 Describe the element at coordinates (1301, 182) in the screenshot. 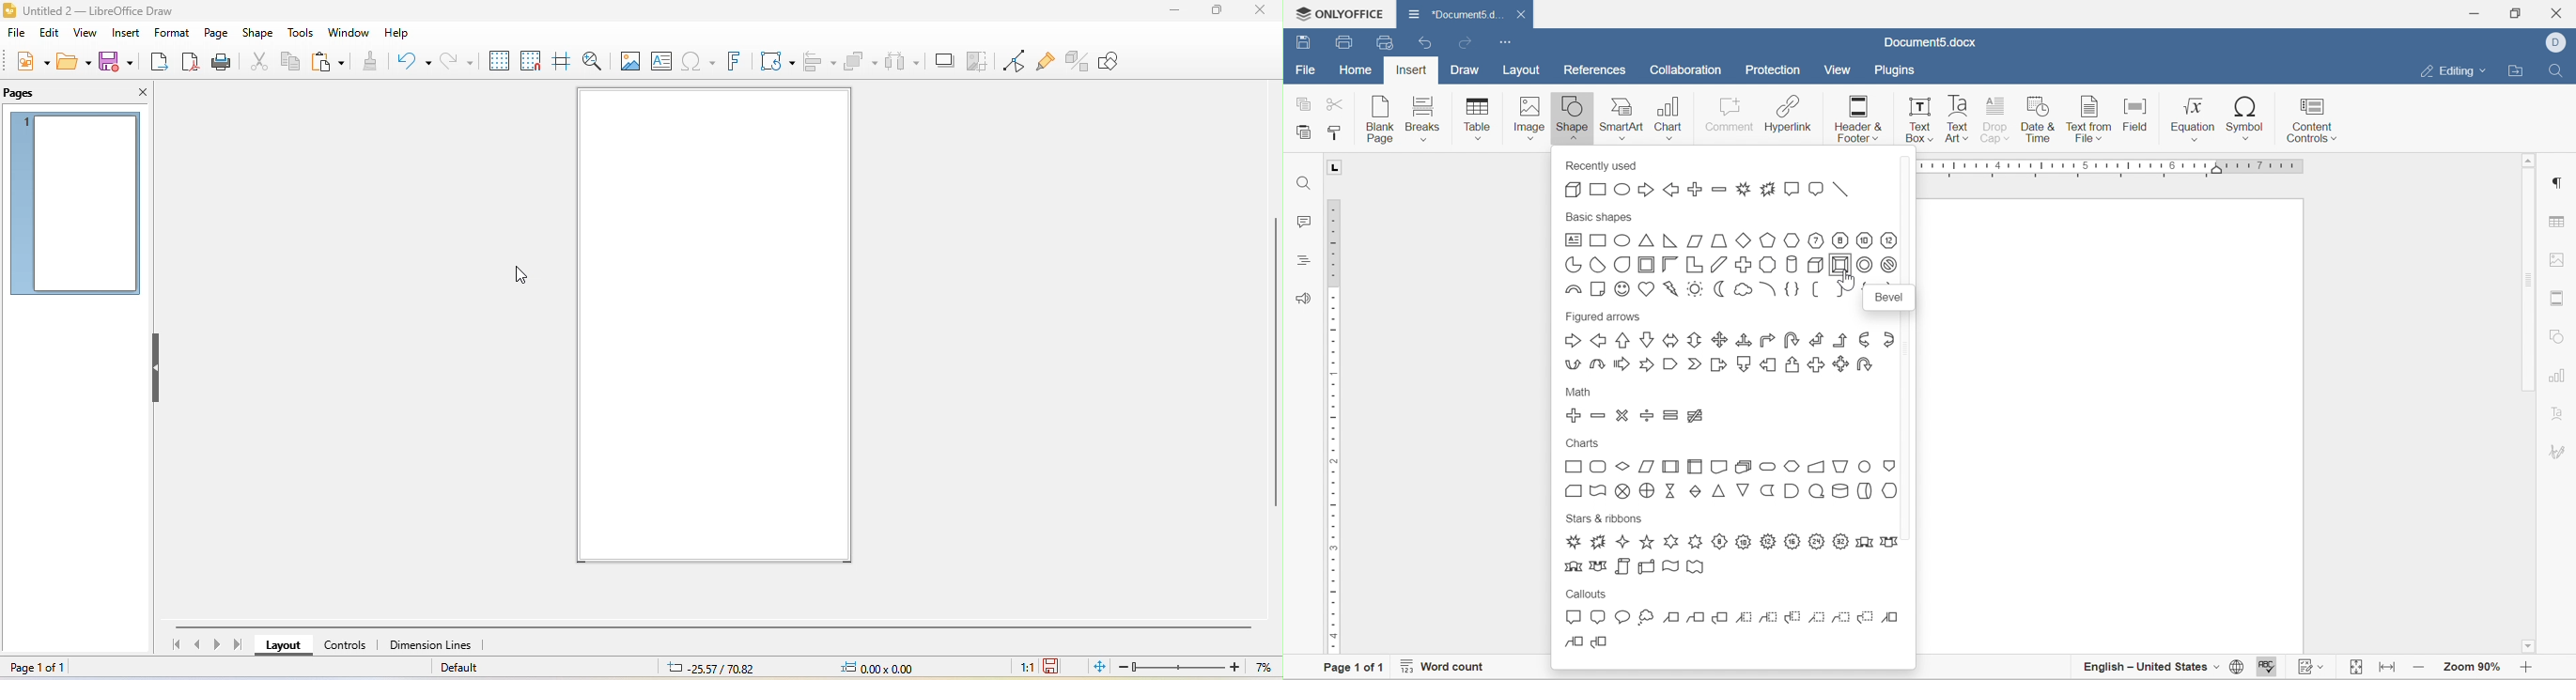

I see `find` at that location.